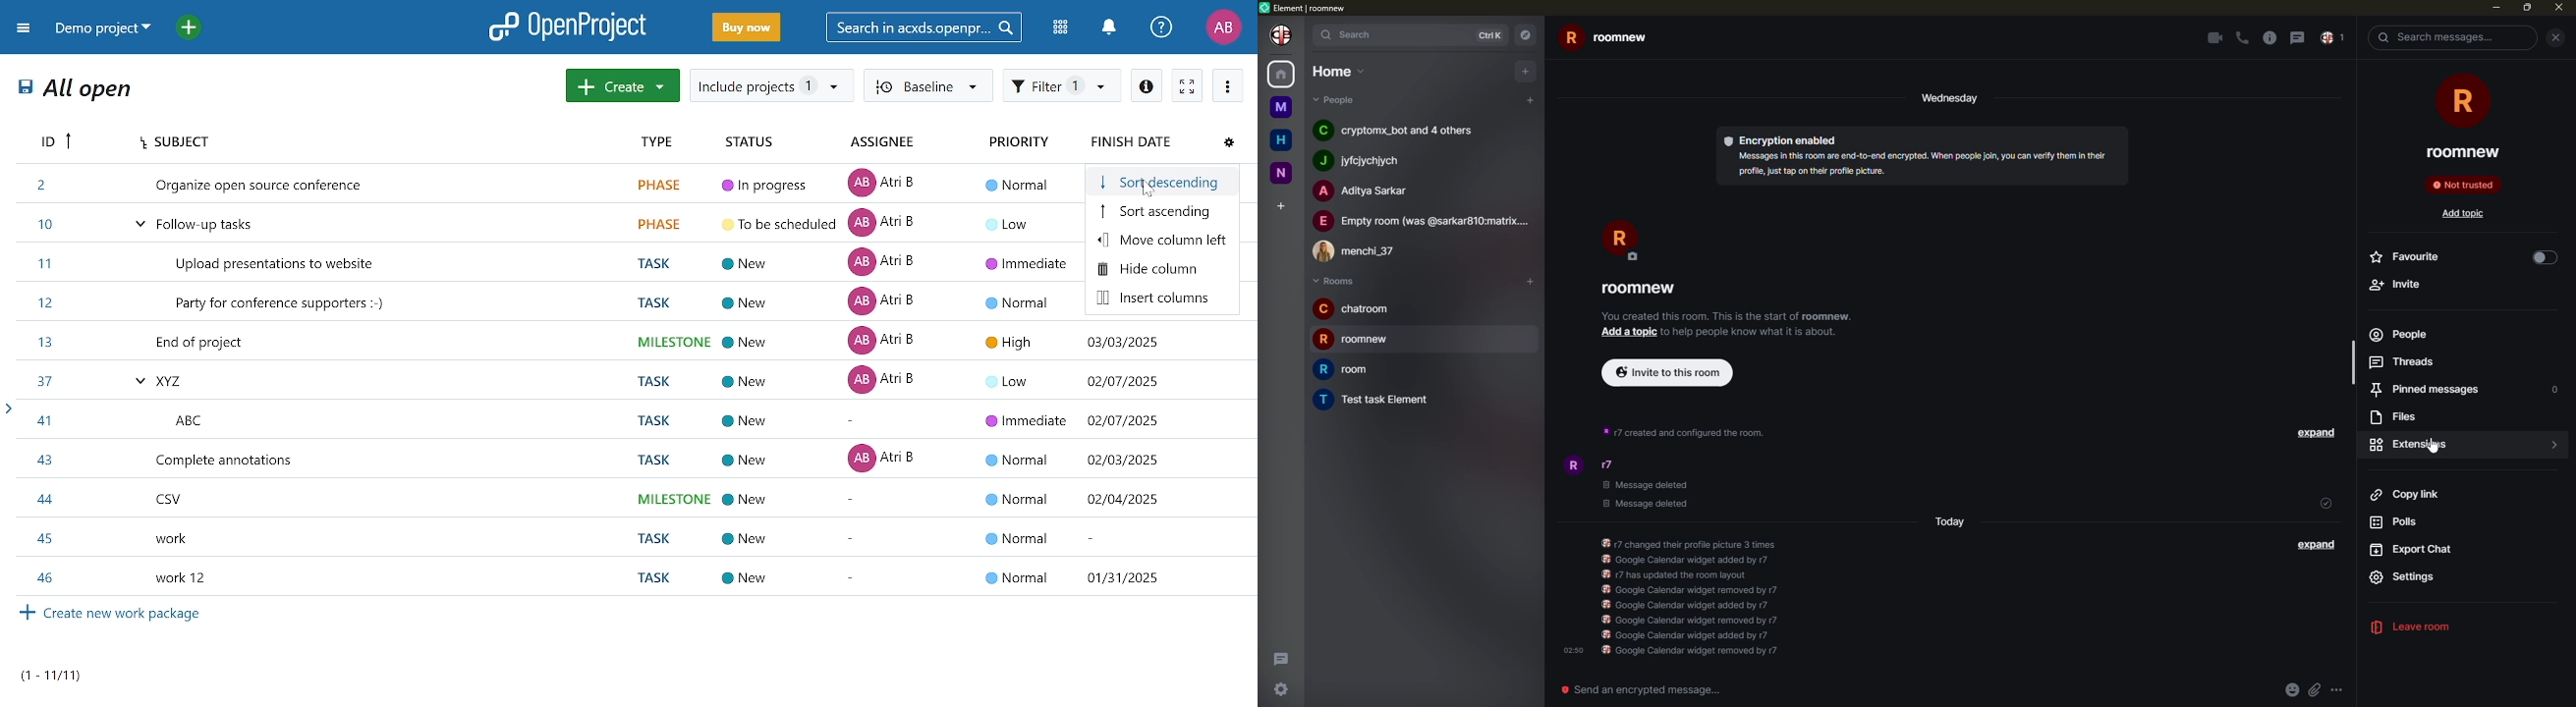 This screenshot has width=2576, height=728. Describe the element at coordinates (1648, 691) in the screenshot. I see `send an emergency message` at that location.